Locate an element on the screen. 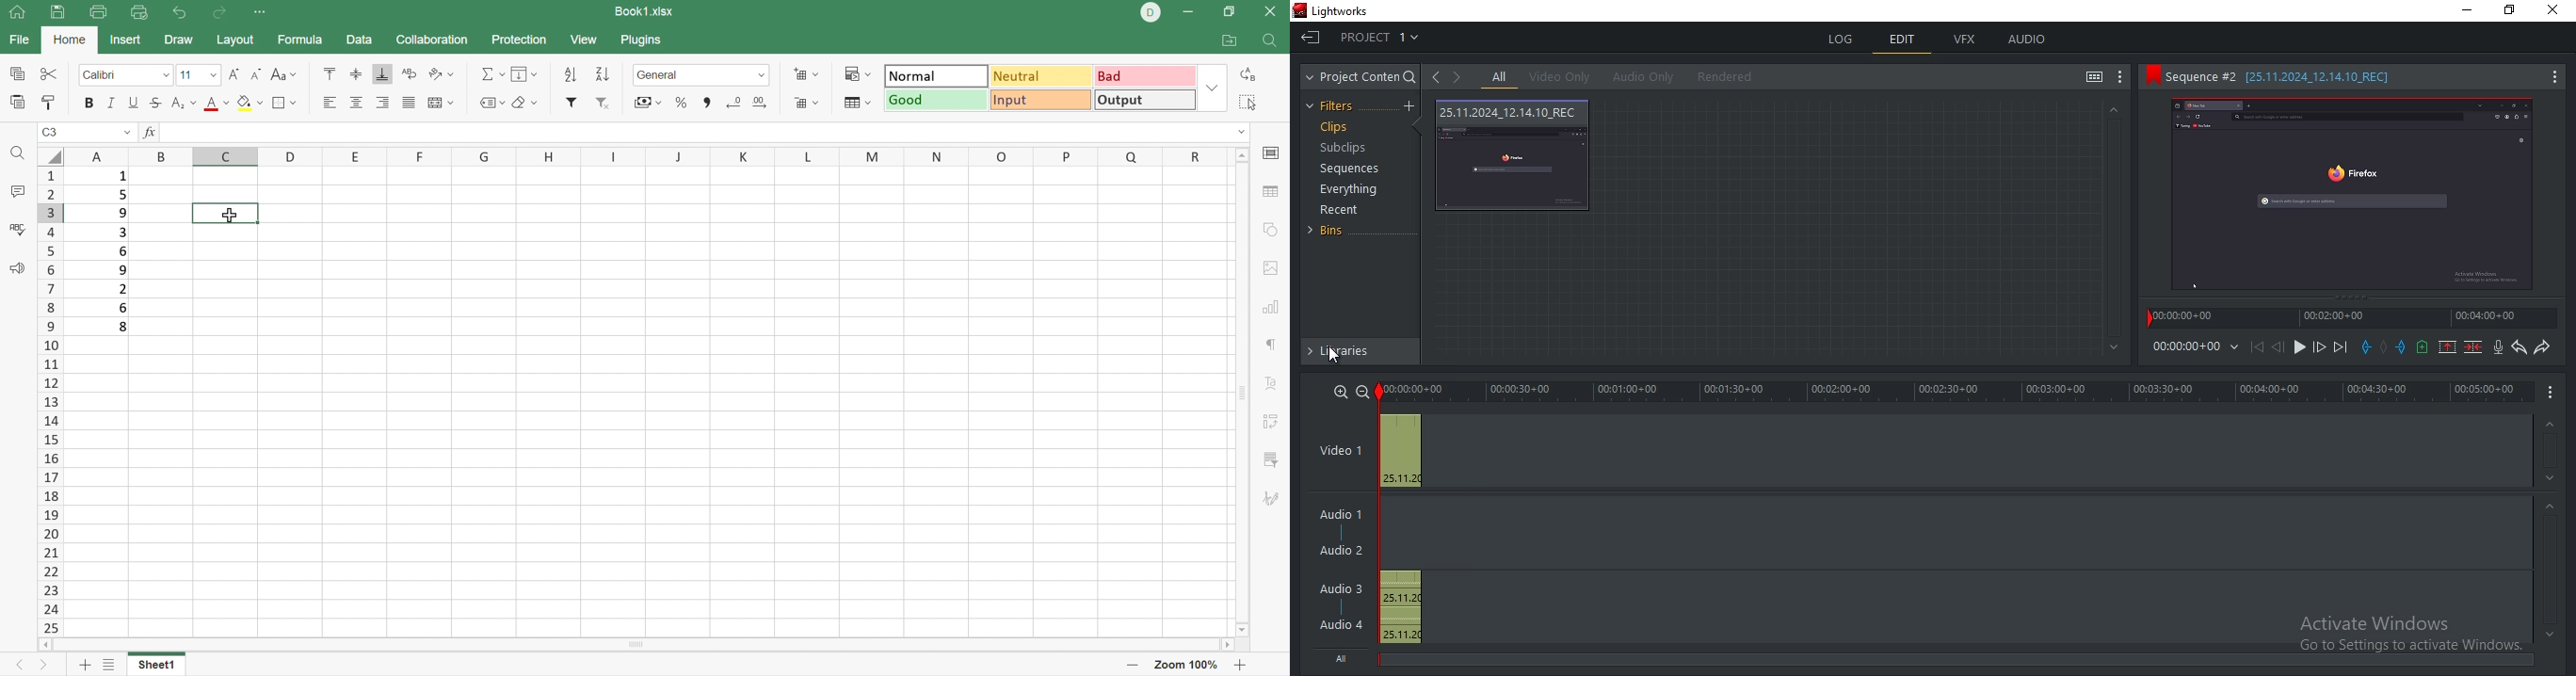 The width and height of the screenshot is (2576, 700). Number format is located at coordinates (689, 74).